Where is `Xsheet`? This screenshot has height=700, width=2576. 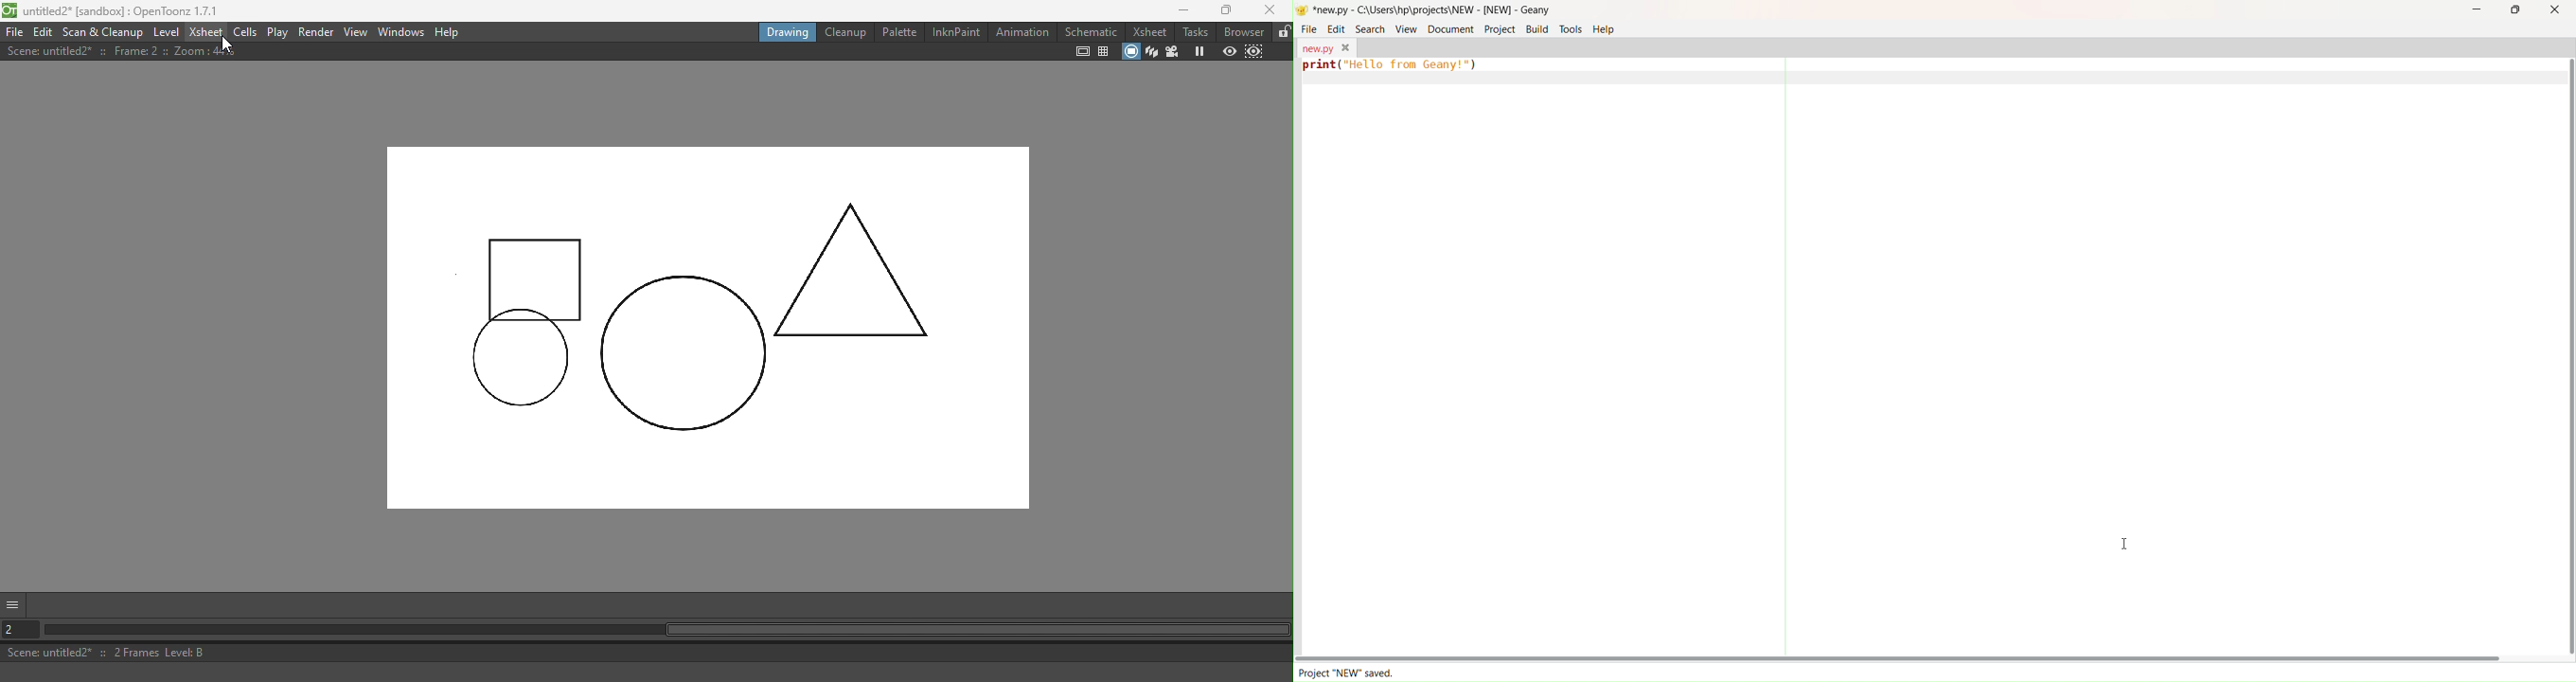 Xsheet is located at coordinates (1148, 31).